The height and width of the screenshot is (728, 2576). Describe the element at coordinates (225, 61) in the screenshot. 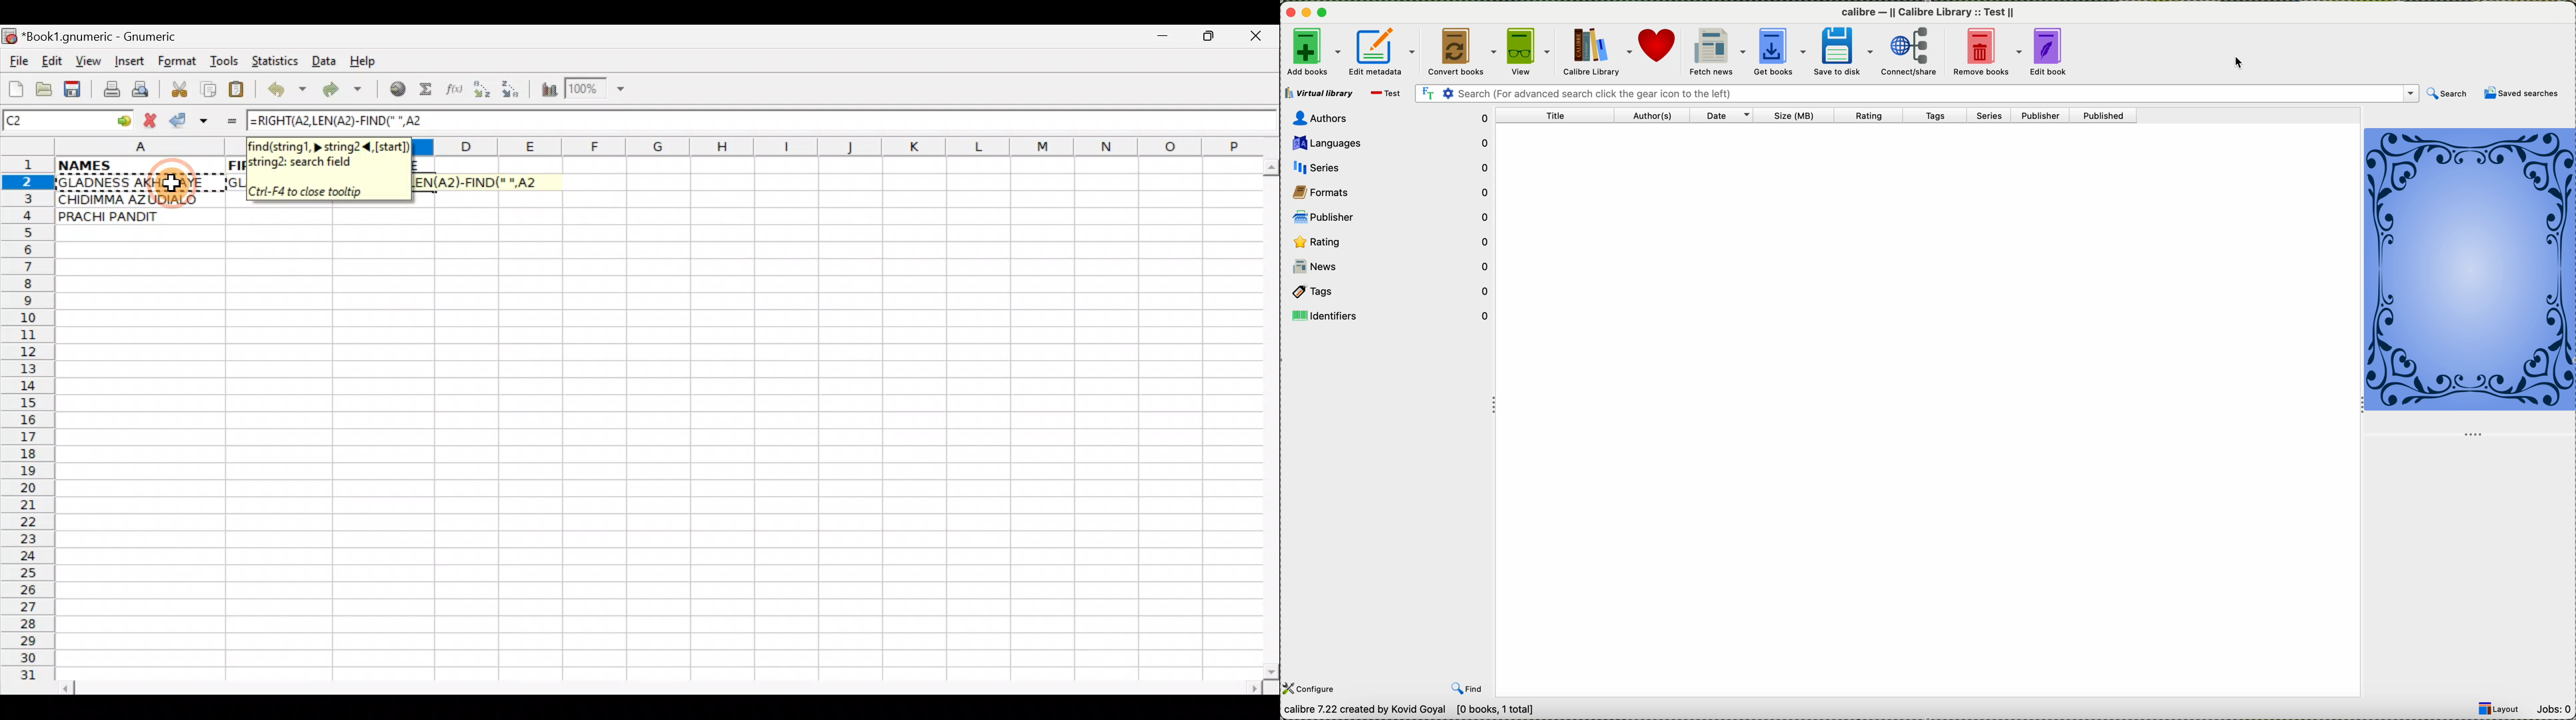

I see `Tools` at that location.